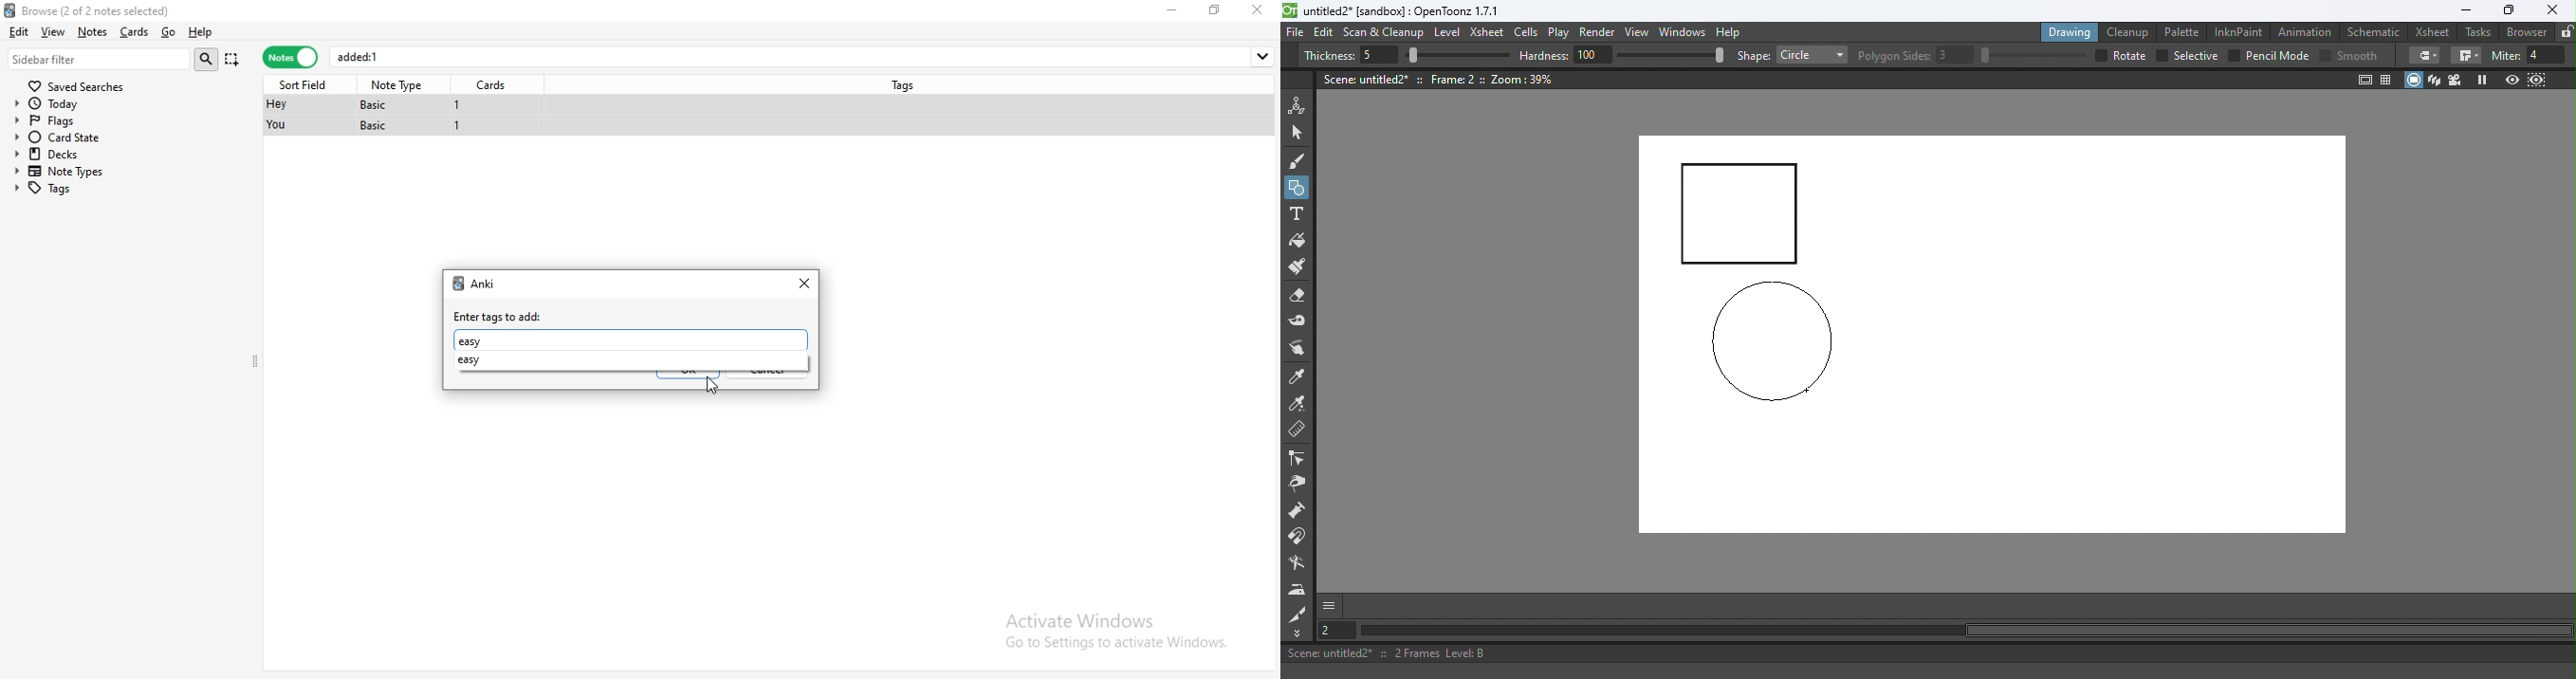  What do you see at coordinates (380, 104) in the screenshot?
I see `basic` at bounding box center [380, 104].